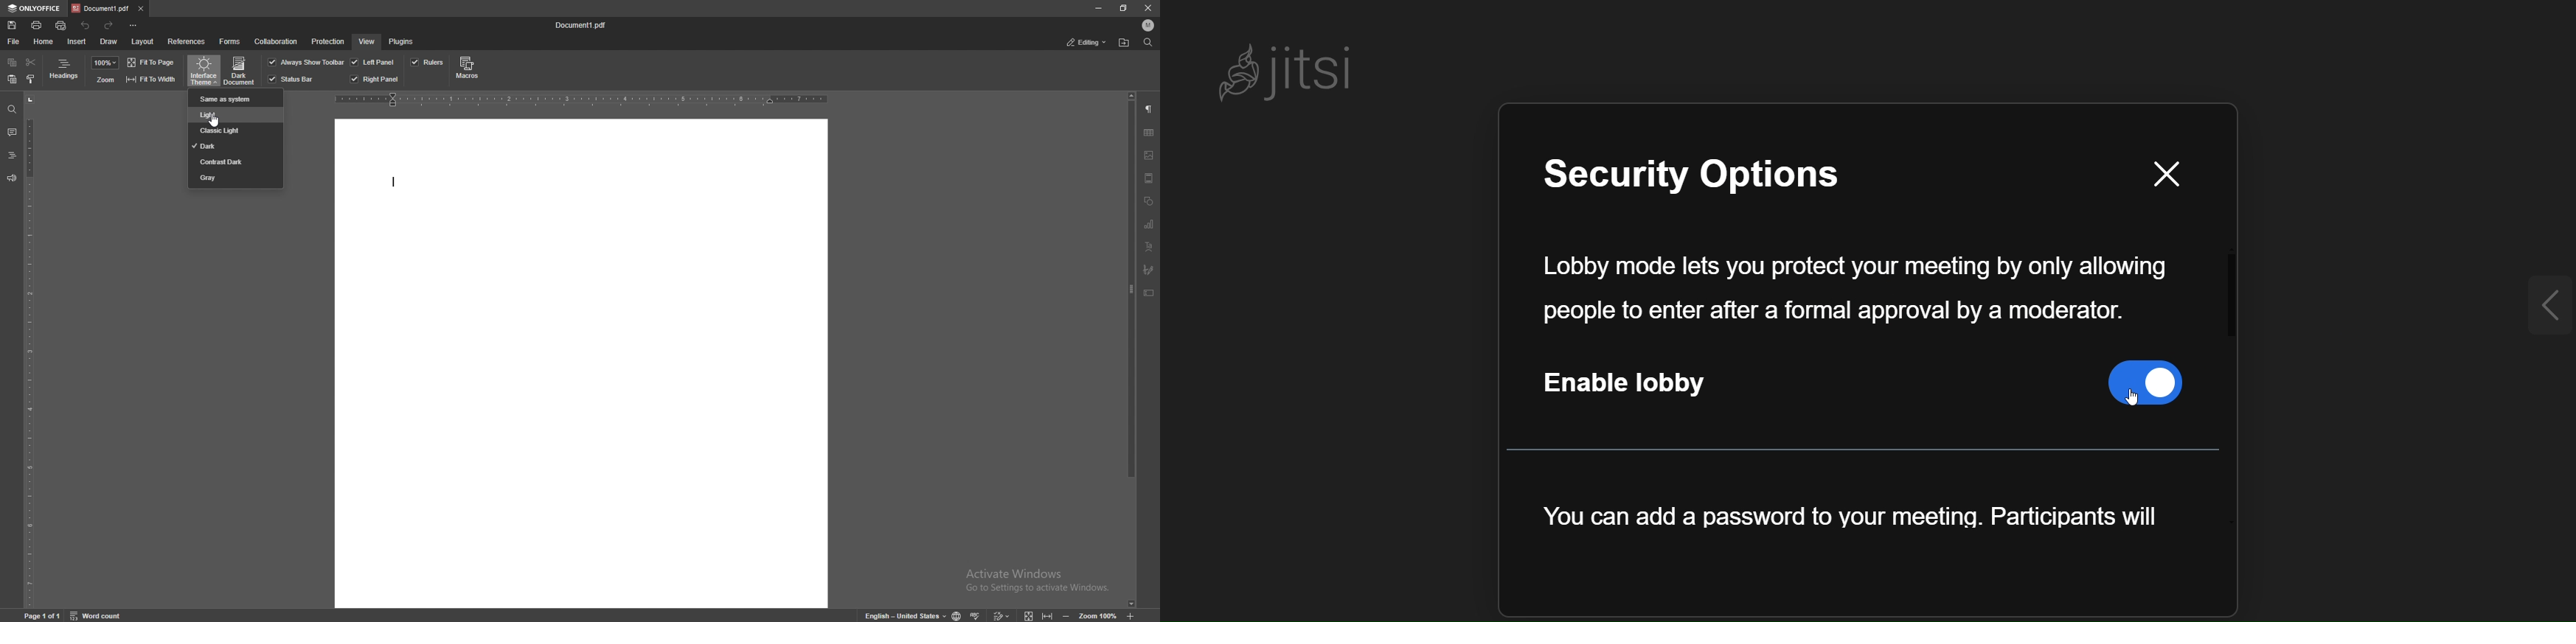 The width and height of the screenshot is (2576, 644). I want to click on always show toolbar, so click(305, 62).